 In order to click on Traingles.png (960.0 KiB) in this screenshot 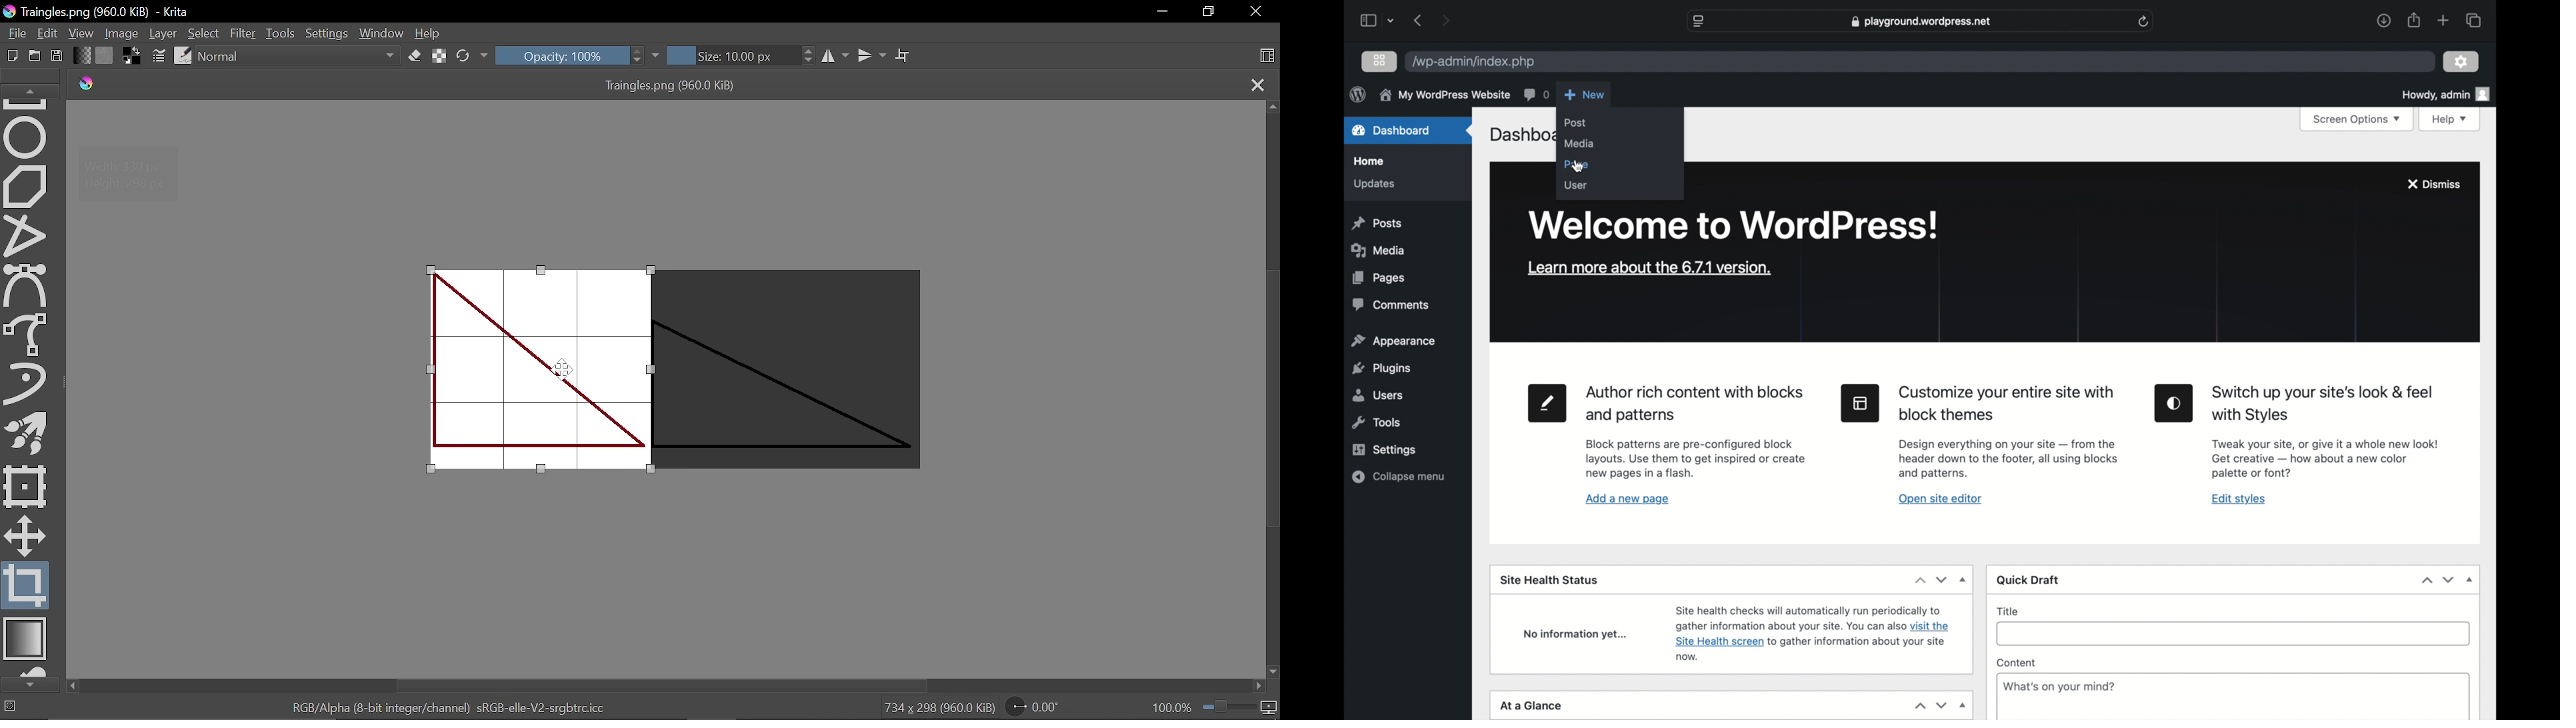, I will do `click(648, 86)`.